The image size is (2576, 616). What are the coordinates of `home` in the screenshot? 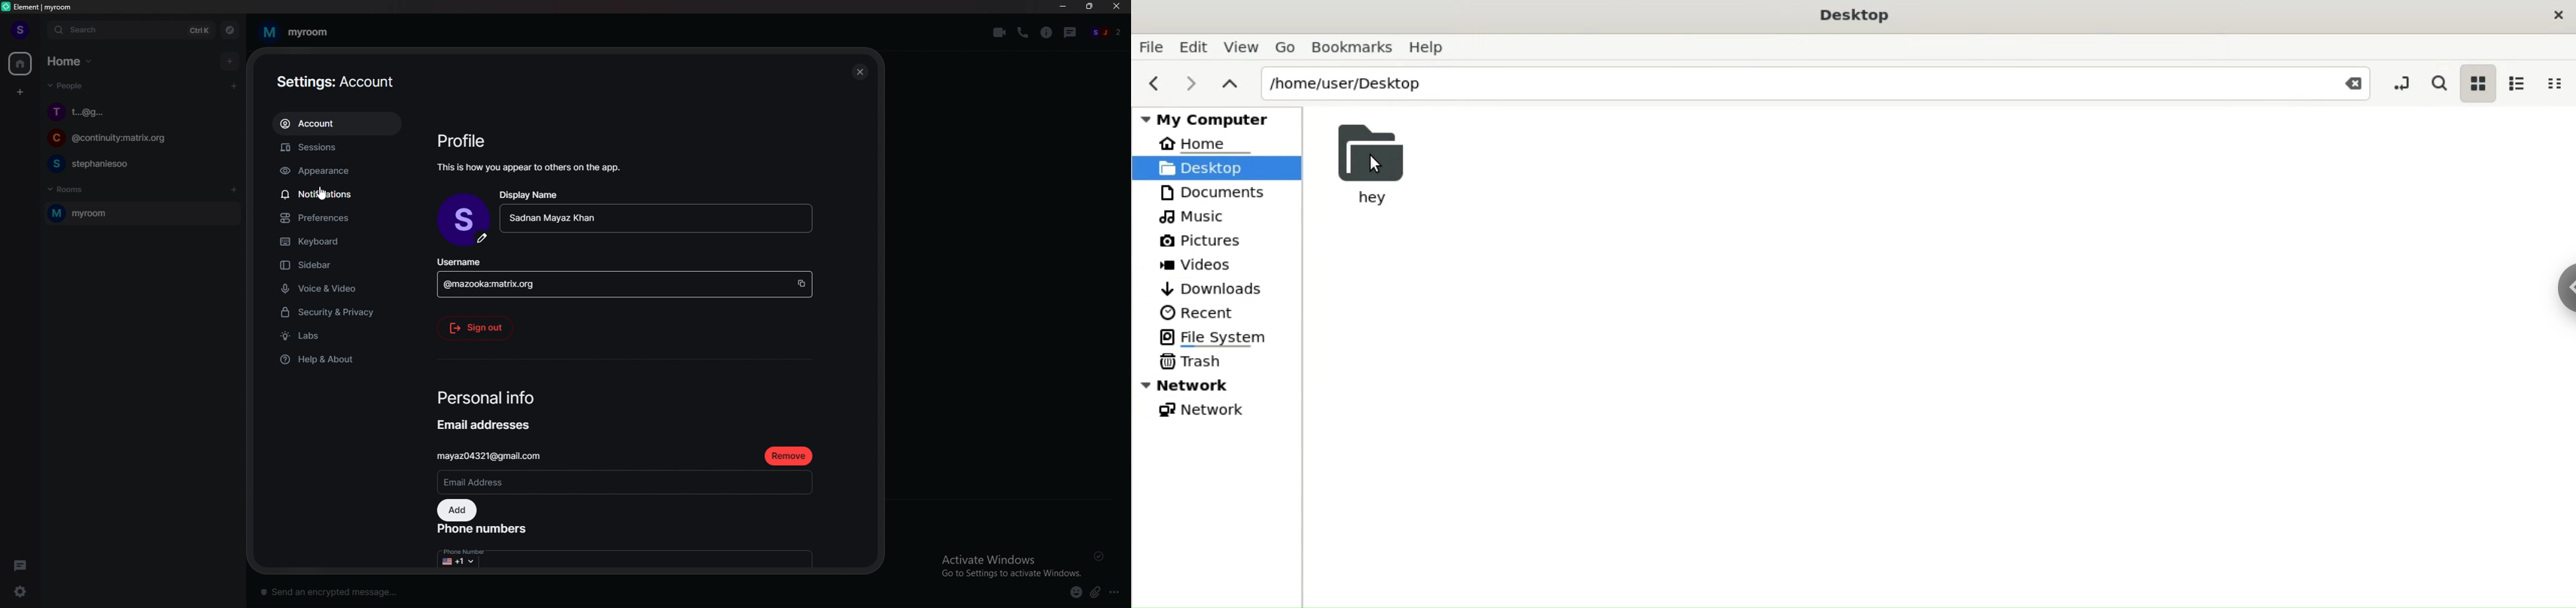 It's located at (21, 64).